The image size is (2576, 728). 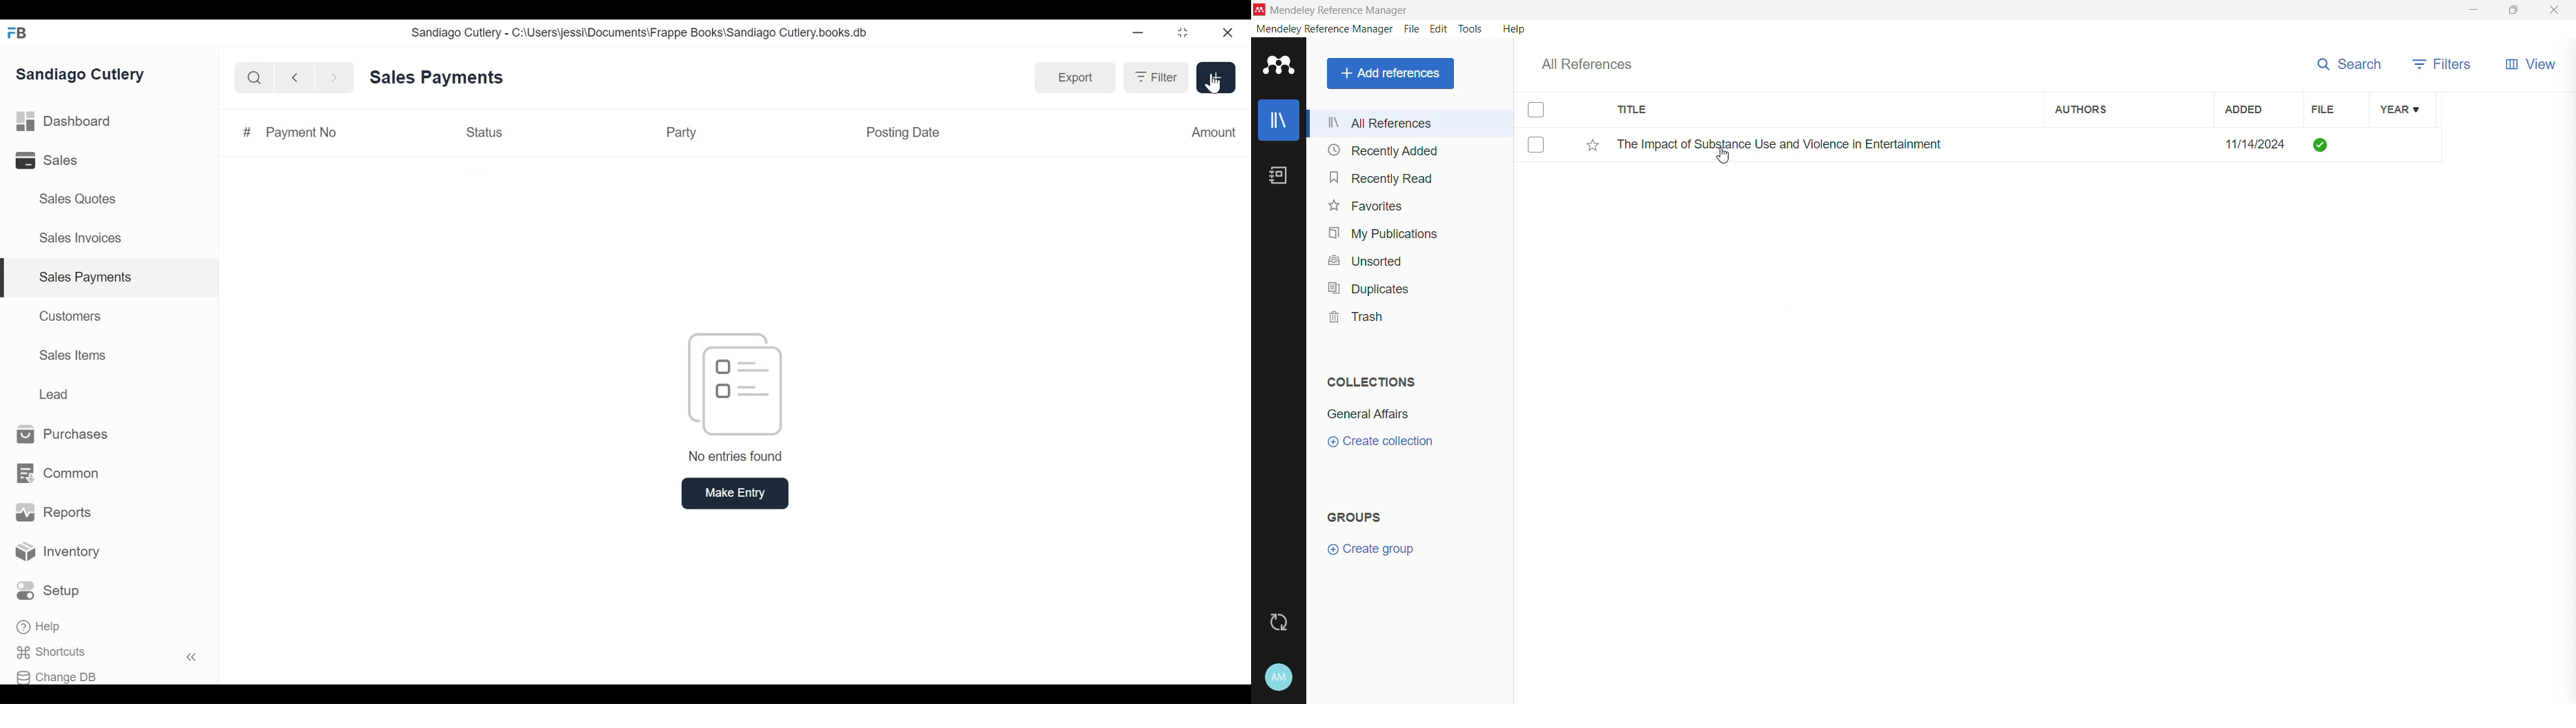 What do you see at coordinates (80, 239) in the screenshot?
I see `Sales Invoices` at bounding box center [80, 239].